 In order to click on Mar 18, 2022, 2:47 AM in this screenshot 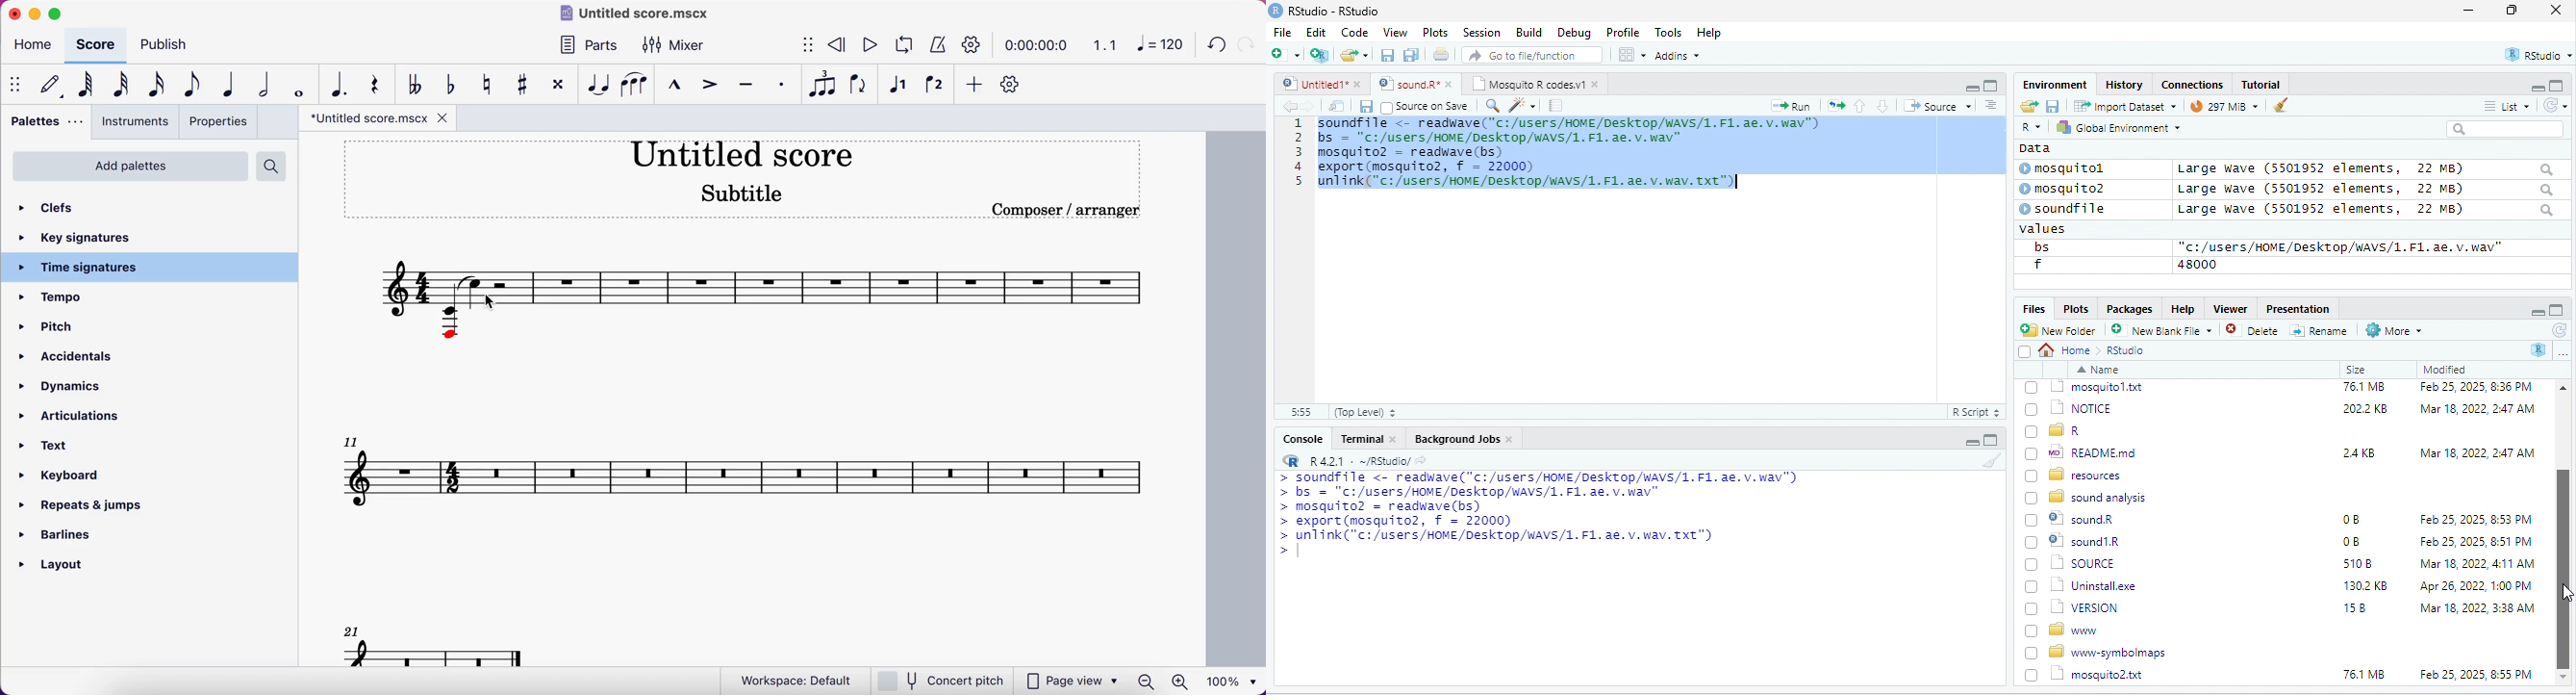, I will do `click(2477, 566)`.